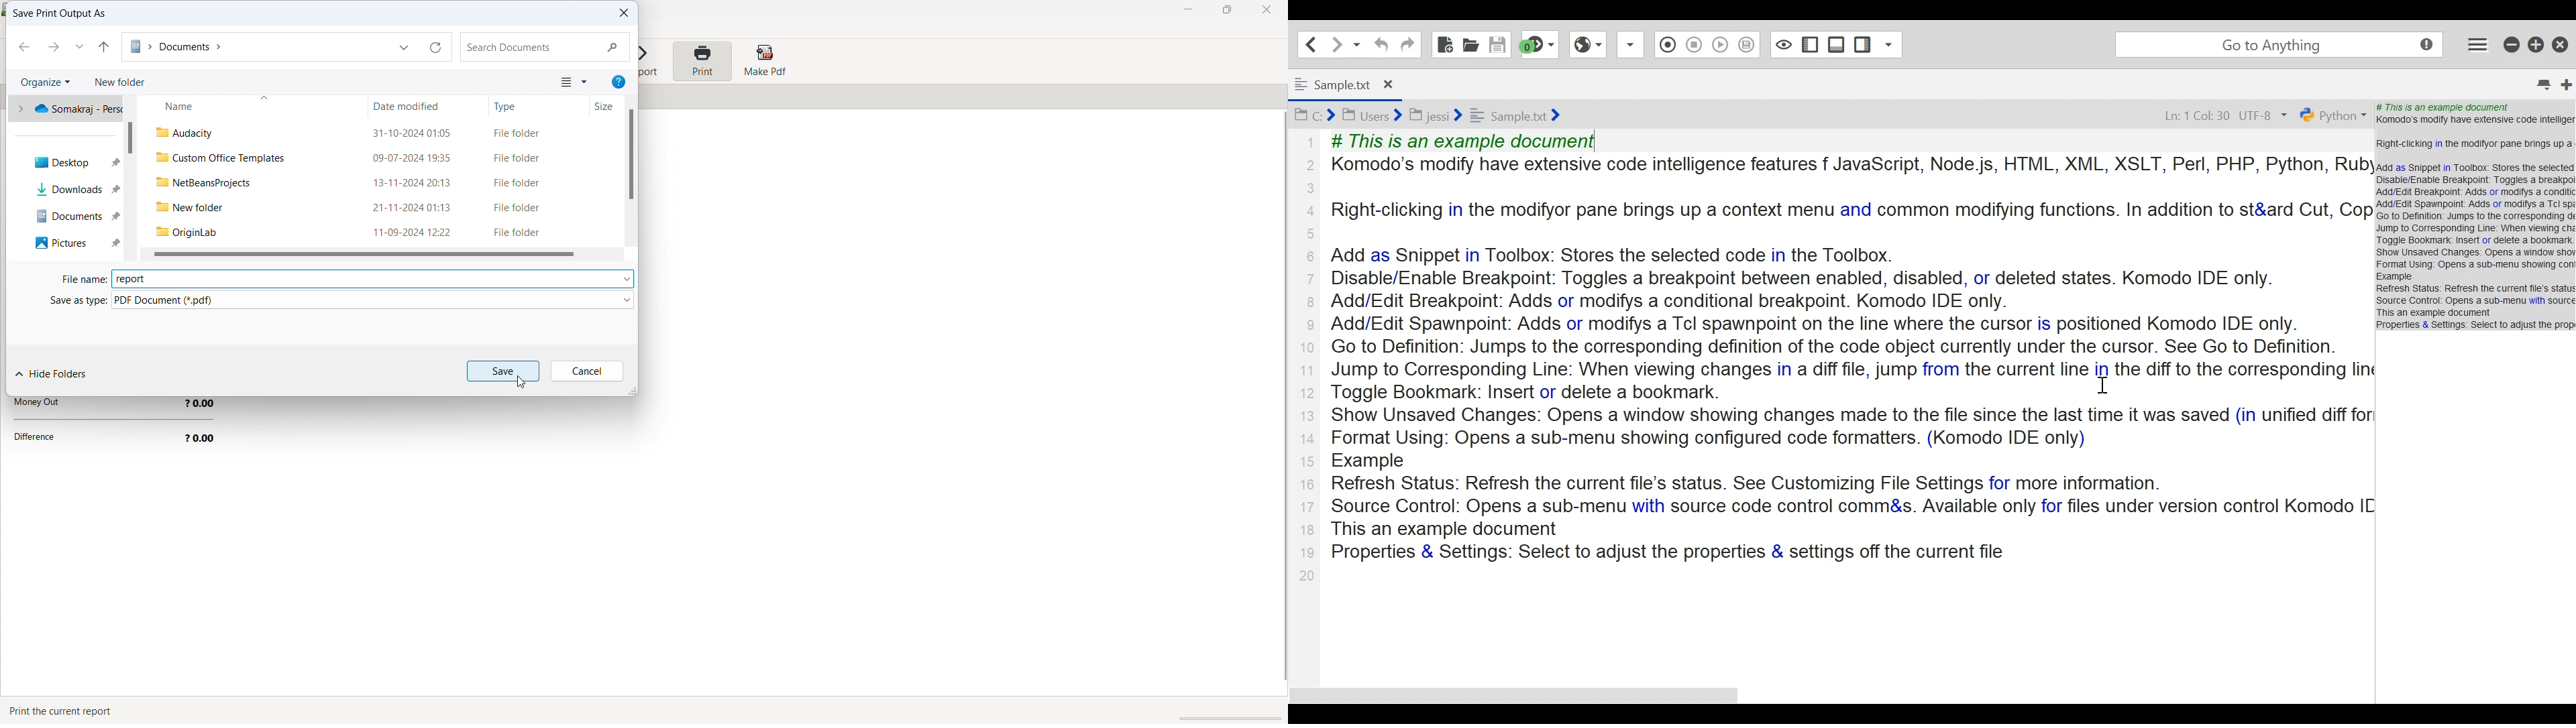 The image size is (2576, 728). Describe the element at coordinates (1226, 10) in the screenshot. I see `maximize` at that location.